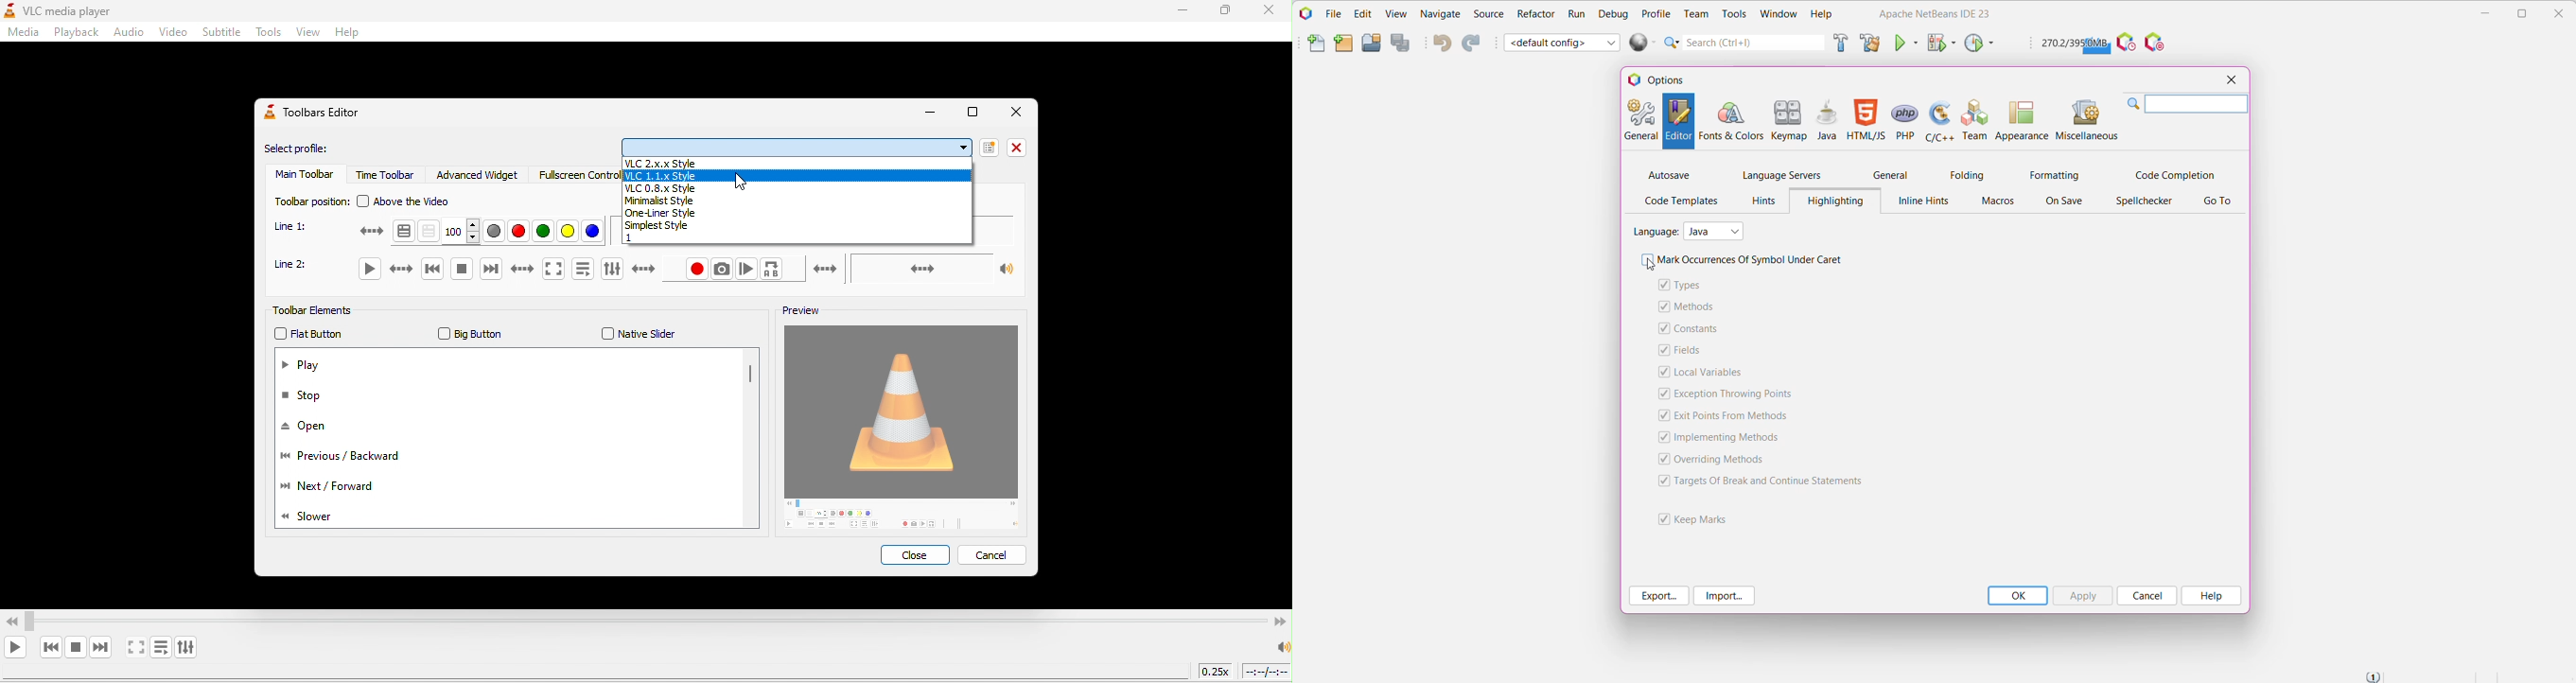 This screenshot has width=2576, height=700. Describe the element at coordinates (1696, 307) in the screenshot. I see `Methods - click to enable` at that location.